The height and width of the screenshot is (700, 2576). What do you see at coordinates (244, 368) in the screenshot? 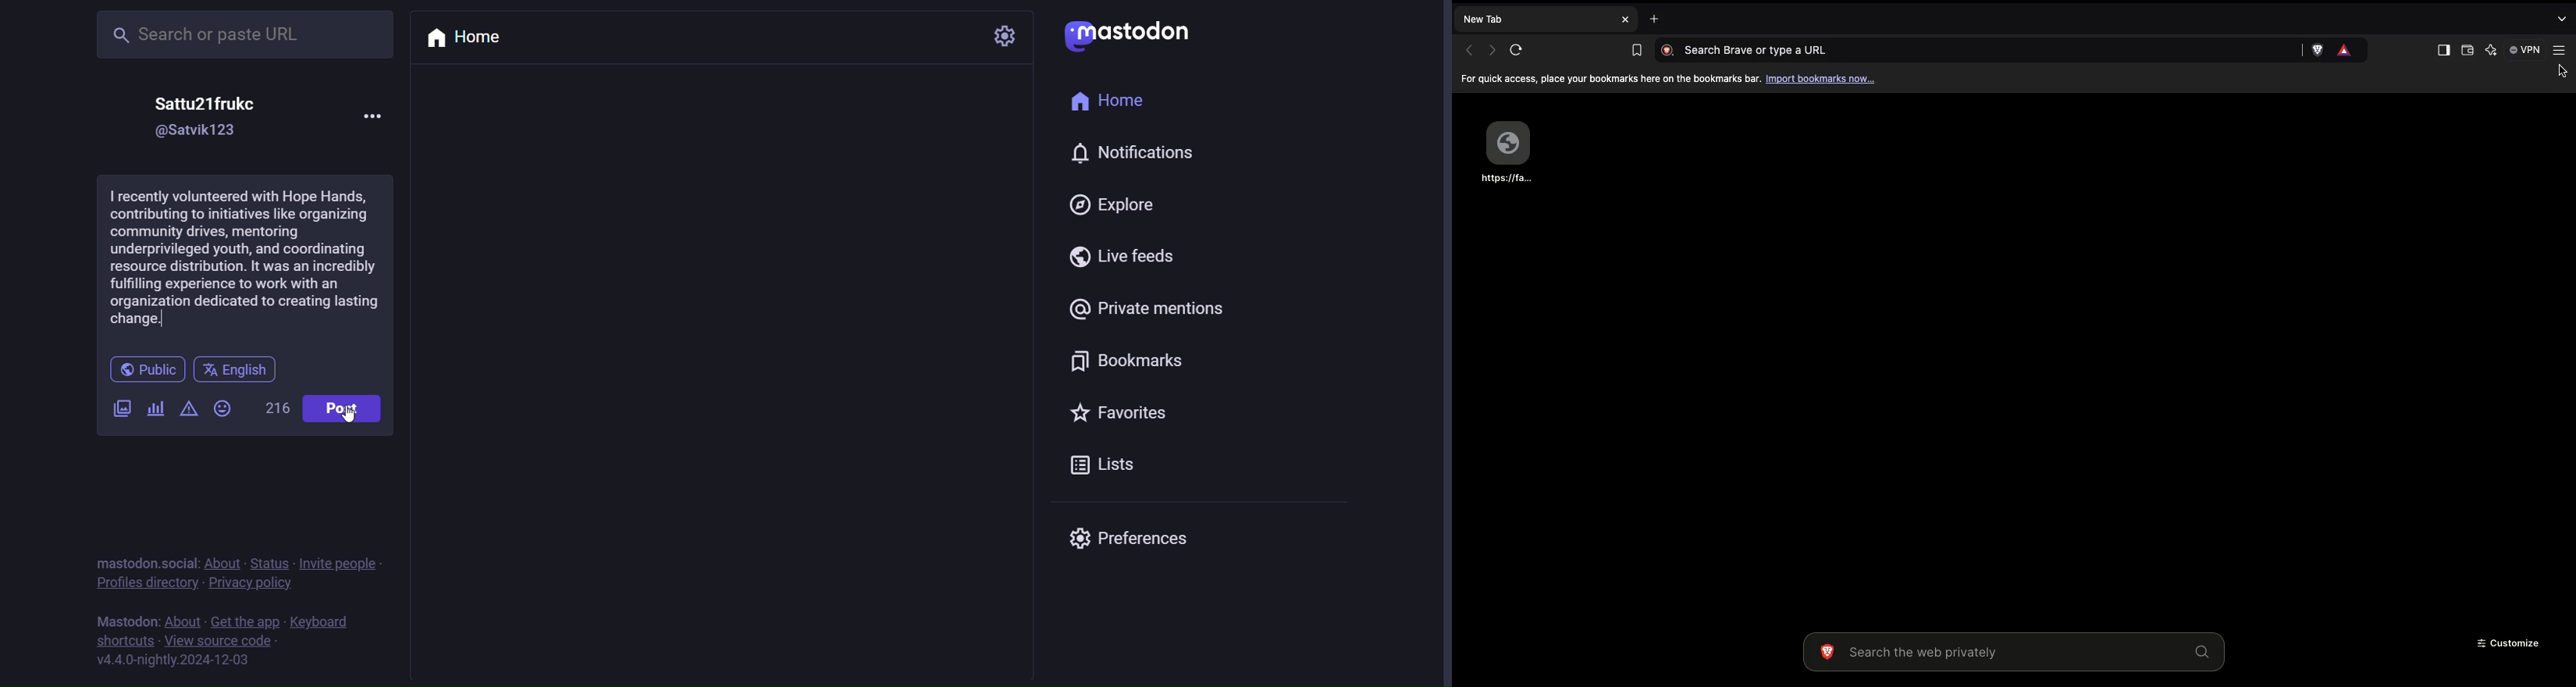
I see `English` at bounding box center [244, 368].